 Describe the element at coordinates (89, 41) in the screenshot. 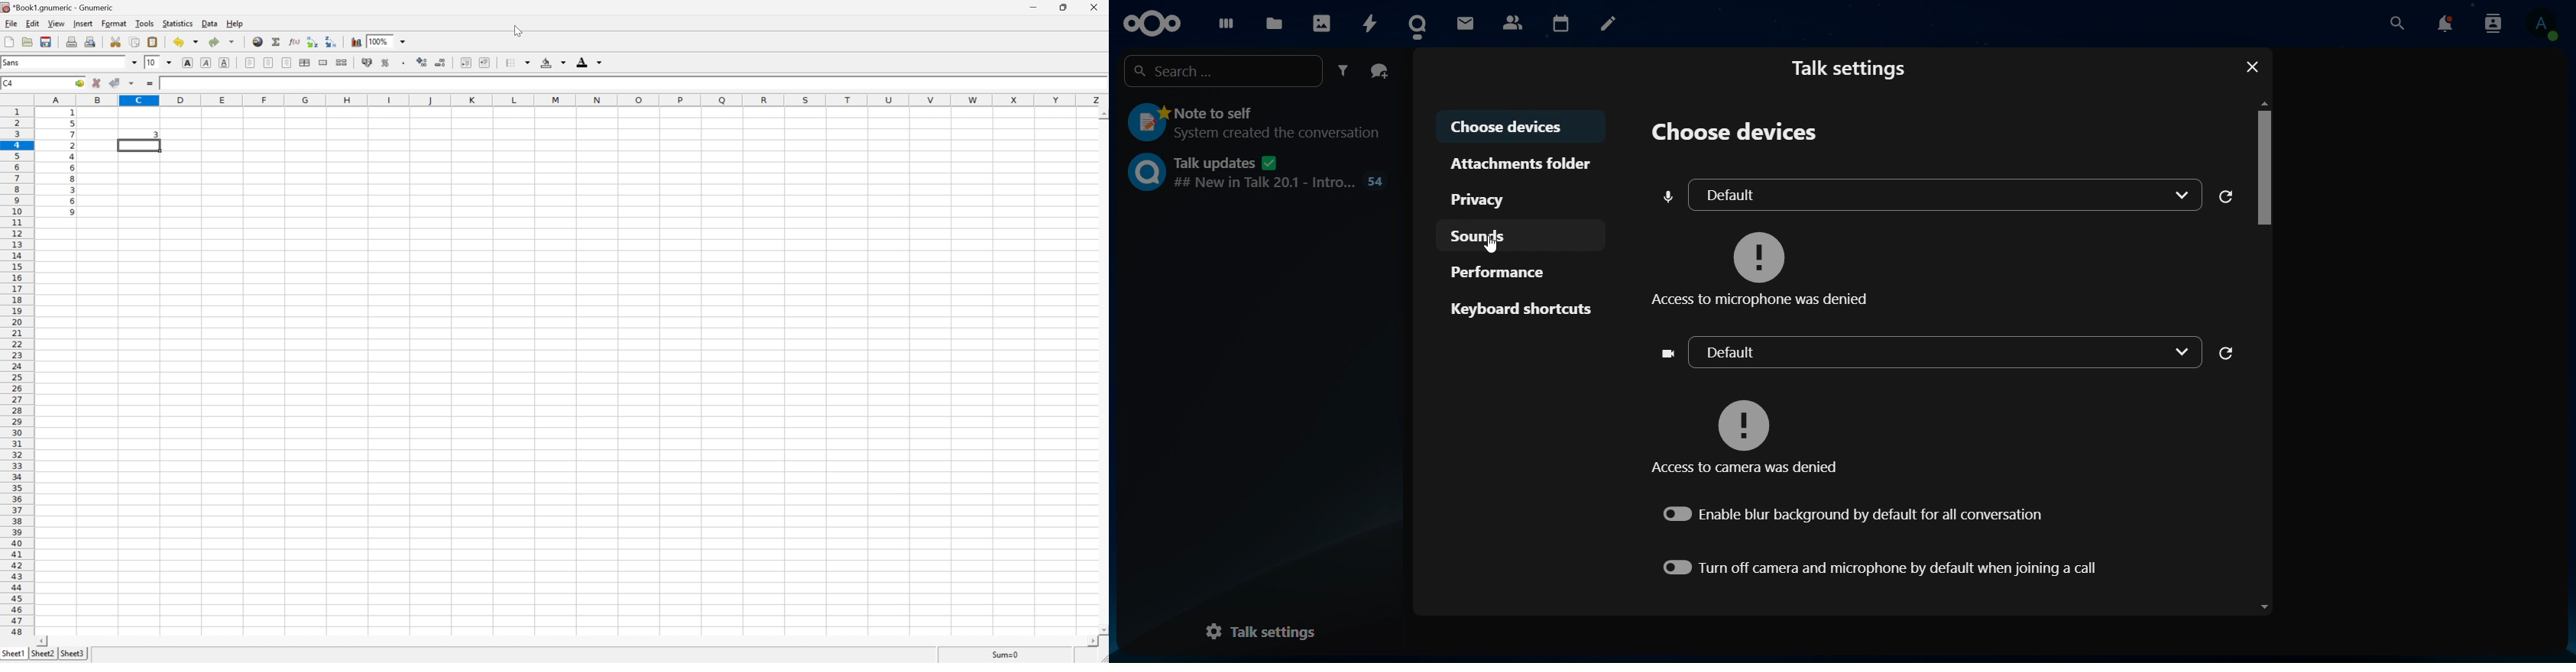

I see `print preview` at that location.